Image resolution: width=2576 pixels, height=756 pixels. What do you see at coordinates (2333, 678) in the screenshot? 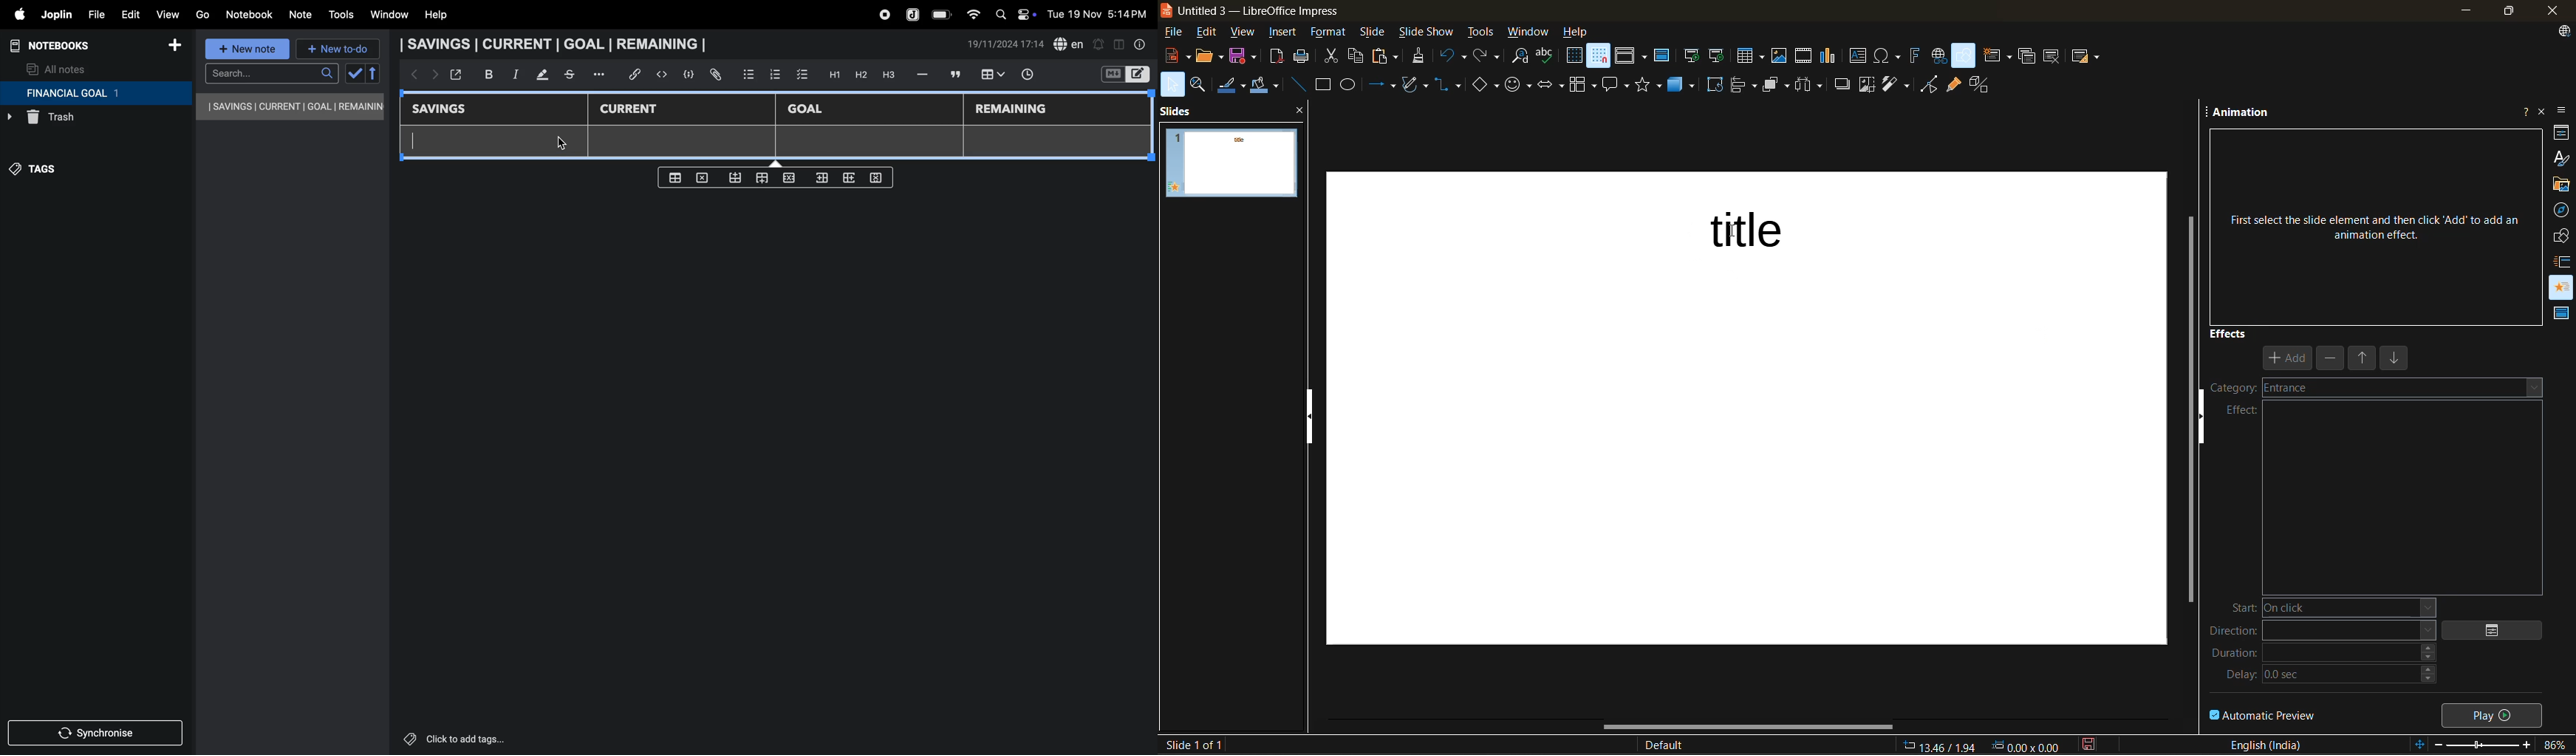
I see `delay` at bounding box center [2333, 678].